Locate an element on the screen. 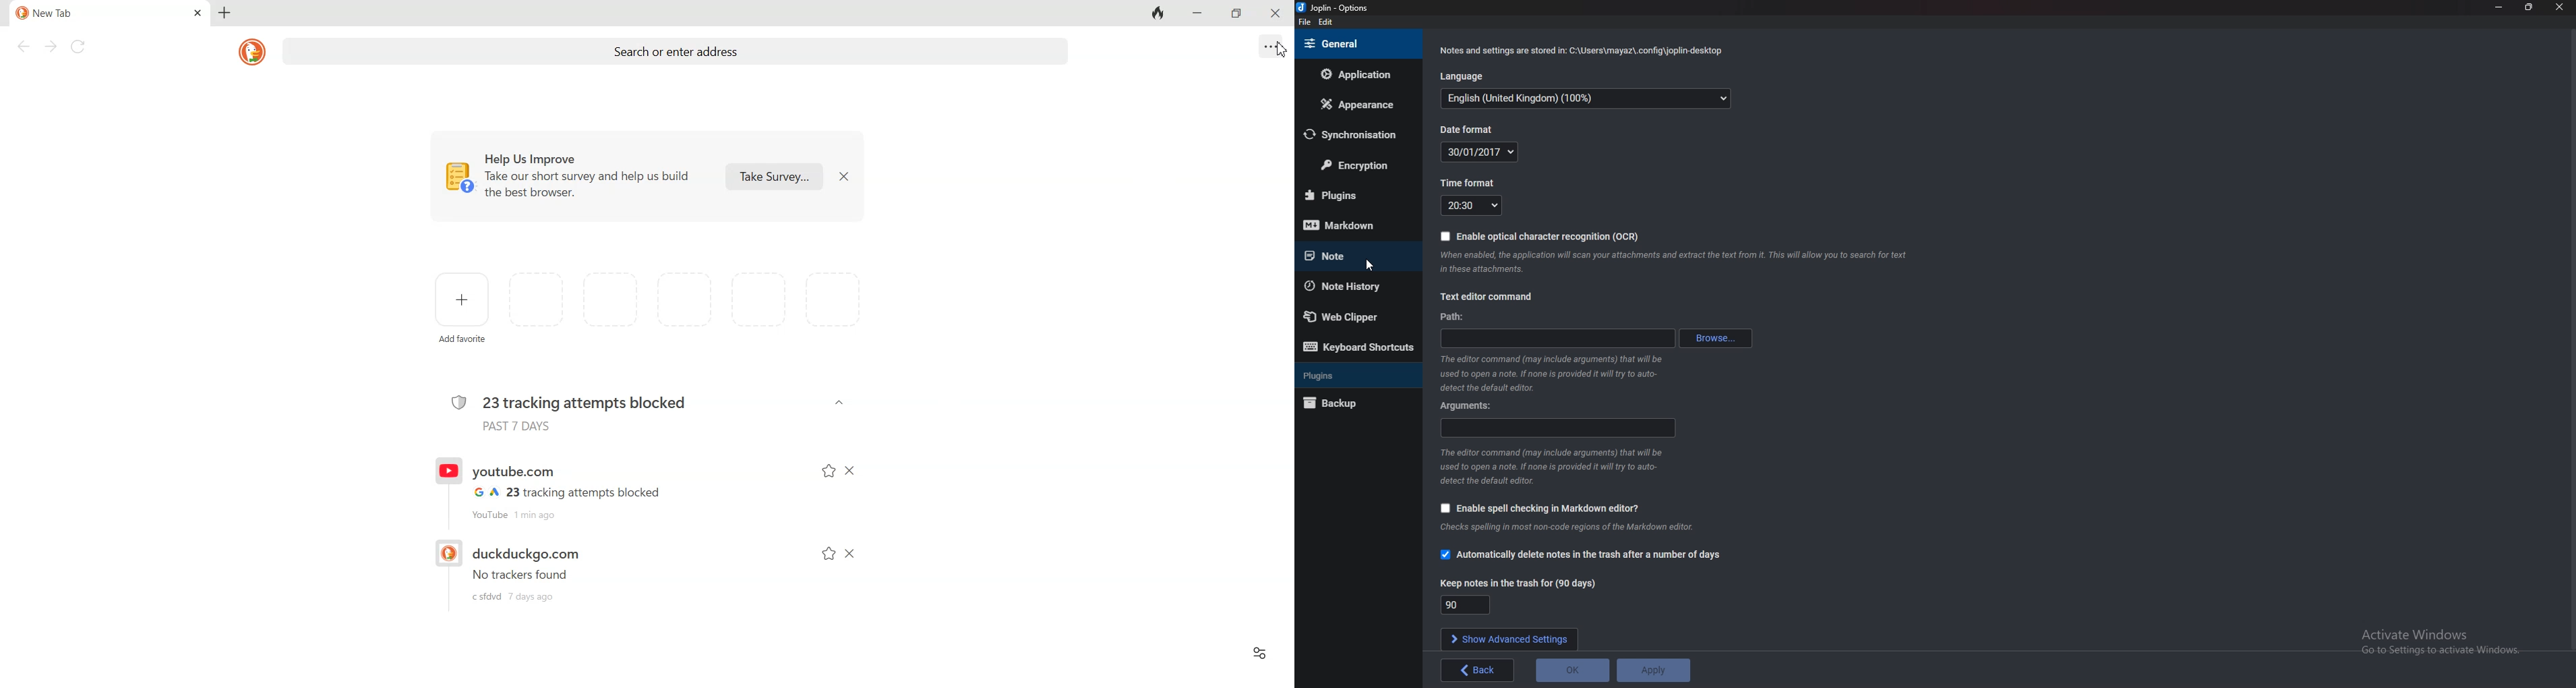  add favorite is located at coordinates (465, 341).